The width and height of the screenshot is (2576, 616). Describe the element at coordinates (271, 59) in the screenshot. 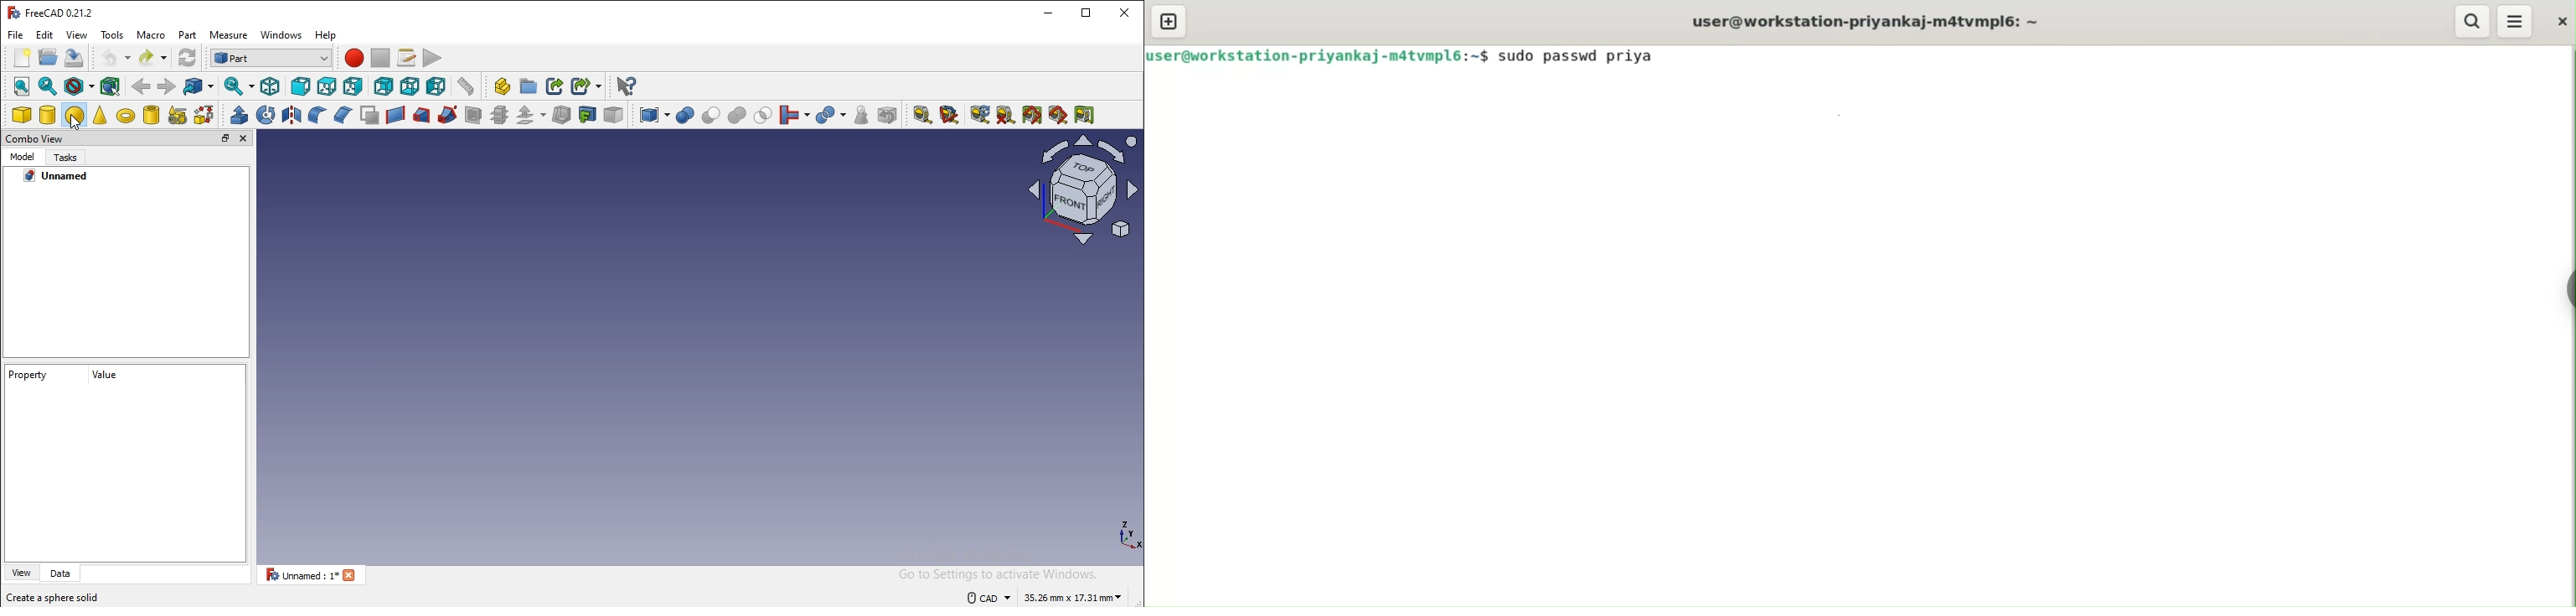

I see `workbench` at that location.